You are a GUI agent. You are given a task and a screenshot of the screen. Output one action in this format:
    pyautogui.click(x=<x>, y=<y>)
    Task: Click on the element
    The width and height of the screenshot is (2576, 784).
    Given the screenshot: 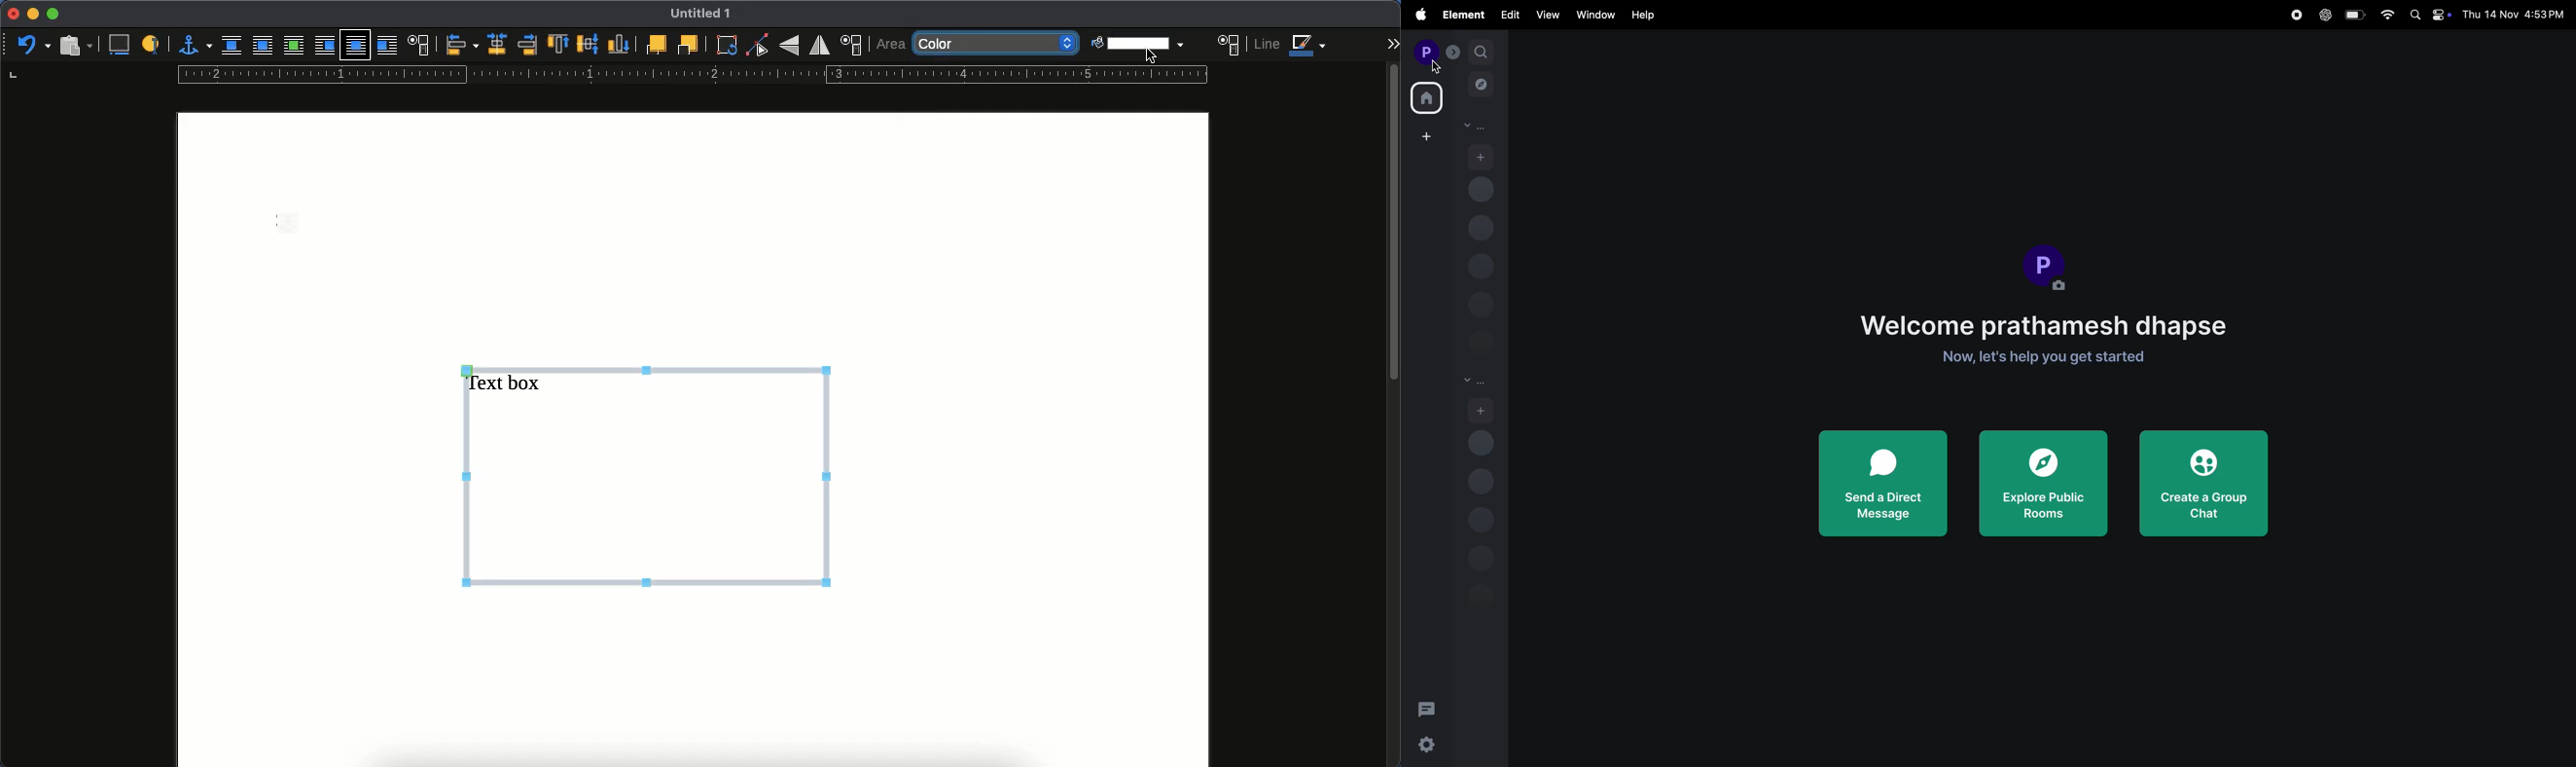 What is the action you would take?
    pyautogui.click(x=1462, y=15)
    